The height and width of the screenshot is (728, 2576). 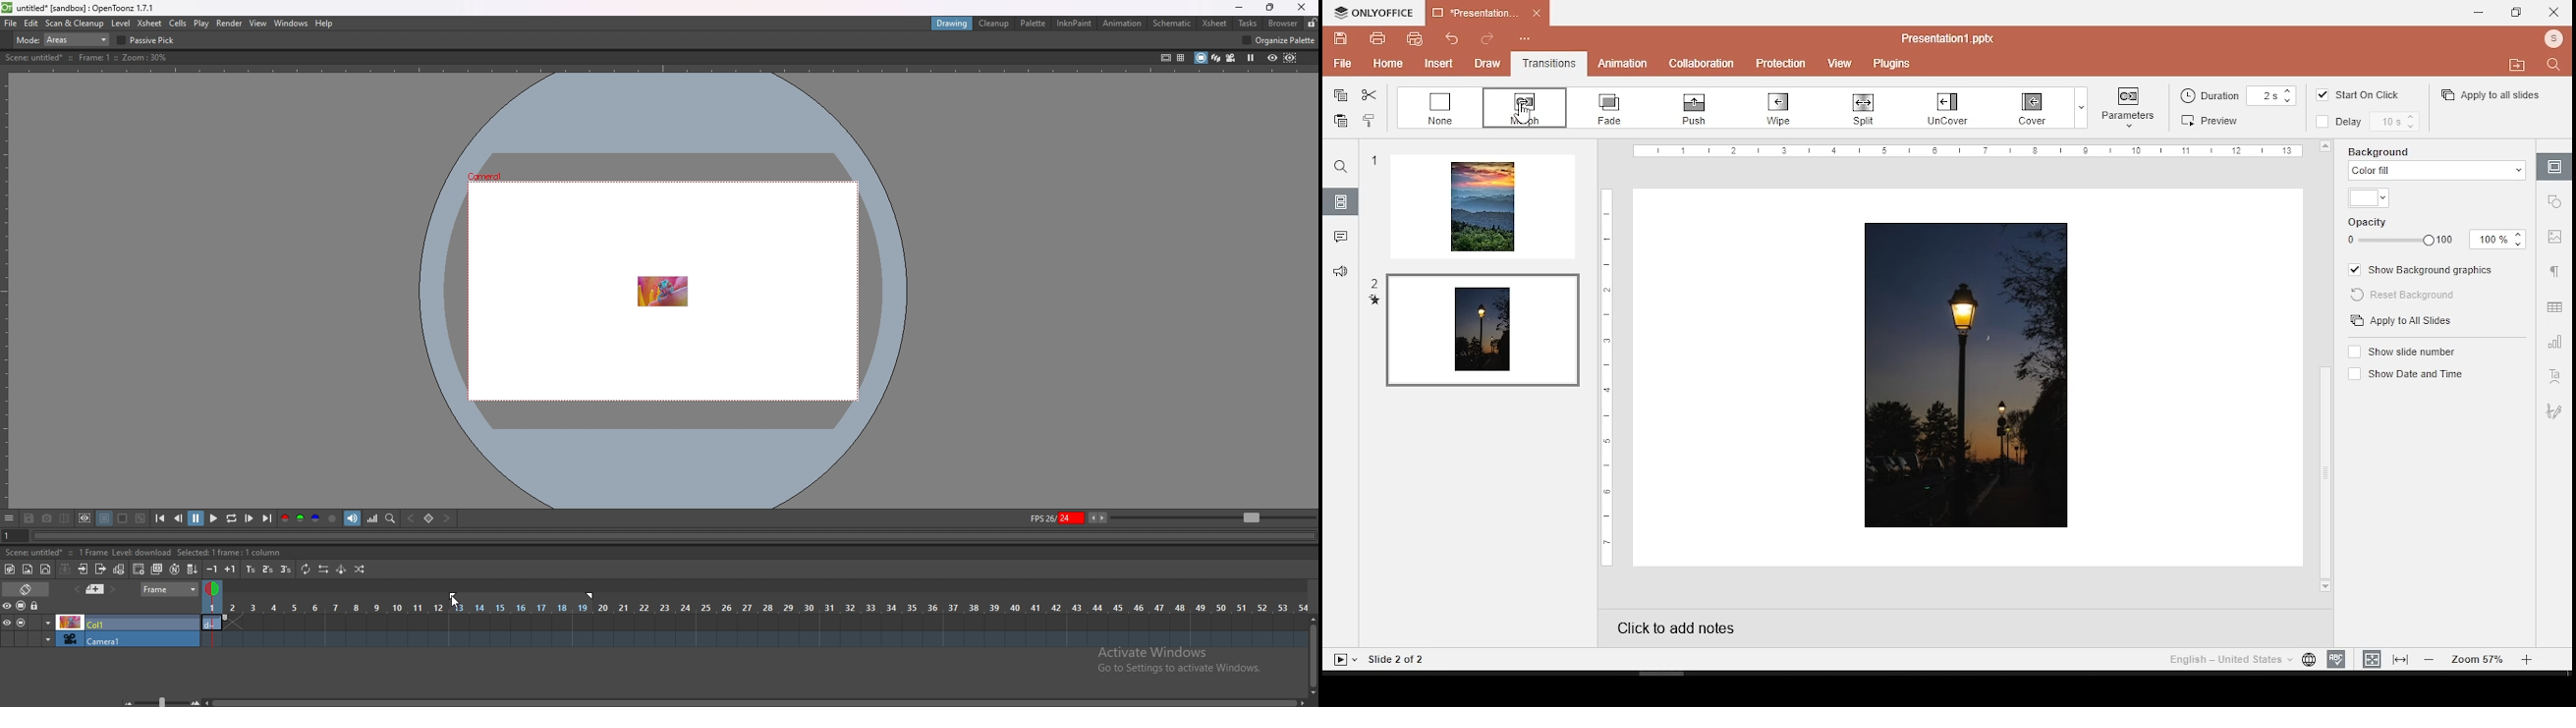 What do you see at coordinates (1485, 36) in the screenshot?
I see `redo` at bounding box center [1485, 36].